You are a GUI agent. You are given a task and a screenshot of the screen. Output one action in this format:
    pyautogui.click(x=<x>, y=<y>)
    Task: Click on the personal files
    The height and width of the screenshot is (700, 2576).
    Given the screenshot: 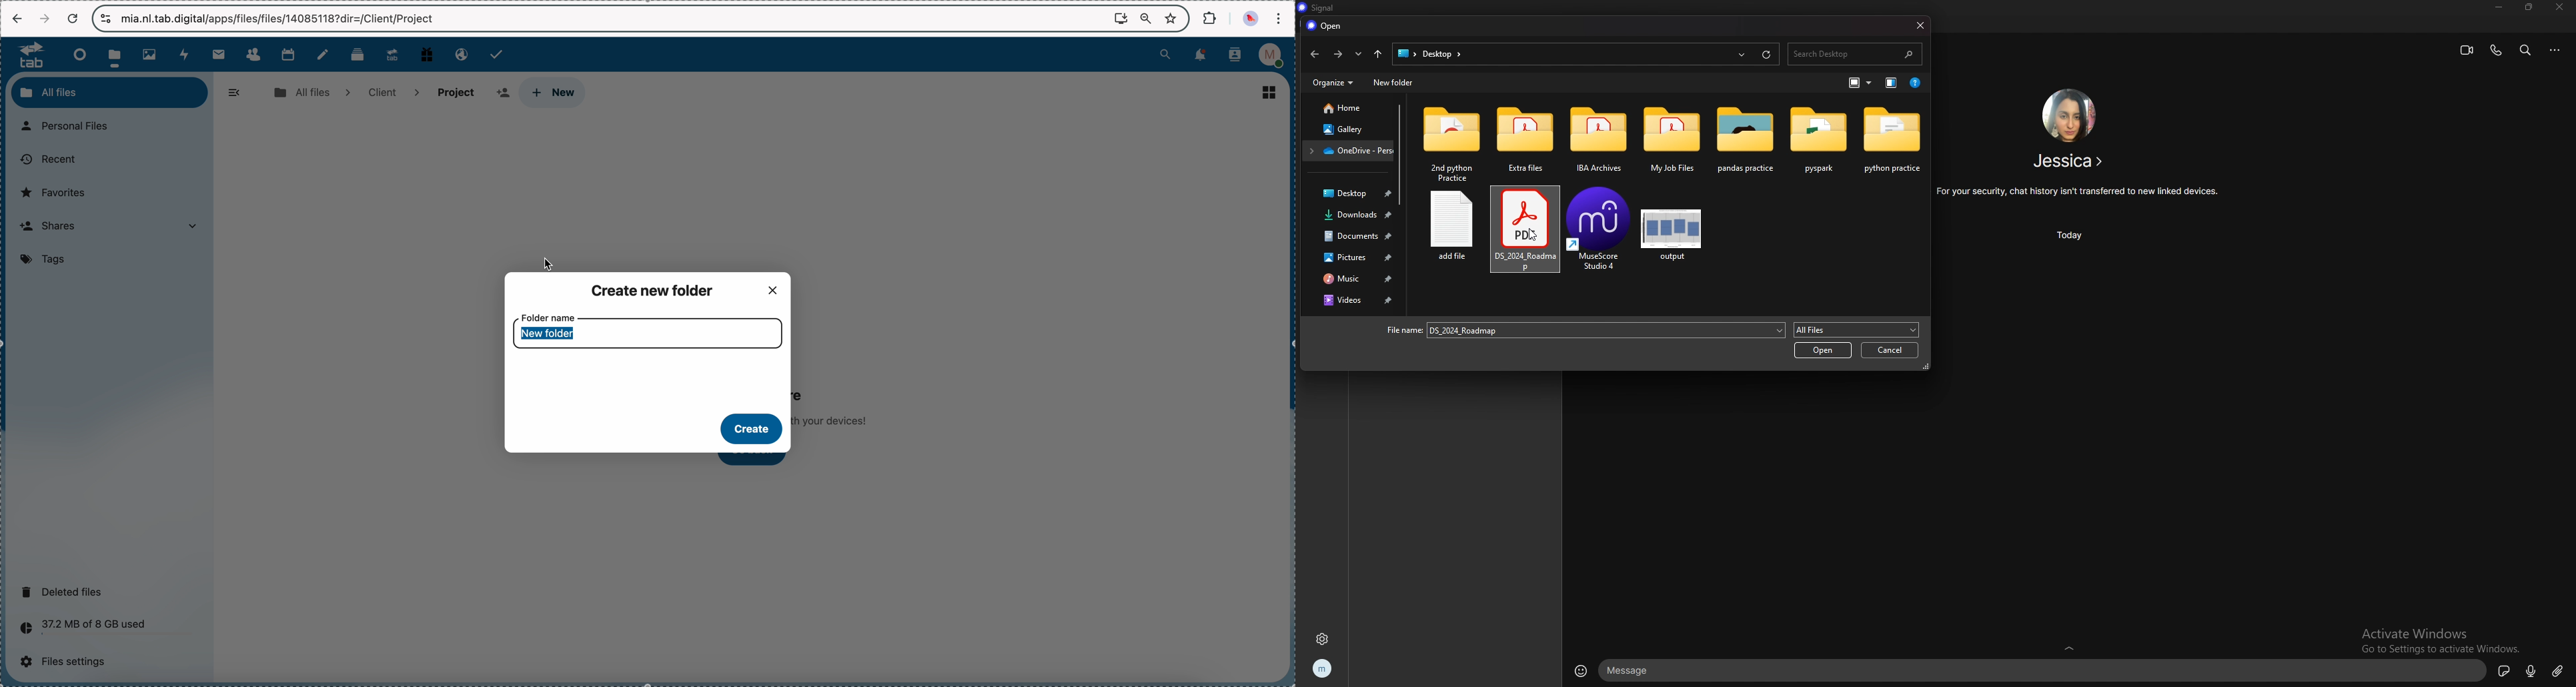 What is the action you would take?
    pyautogui.click(x=70, y=126)
    